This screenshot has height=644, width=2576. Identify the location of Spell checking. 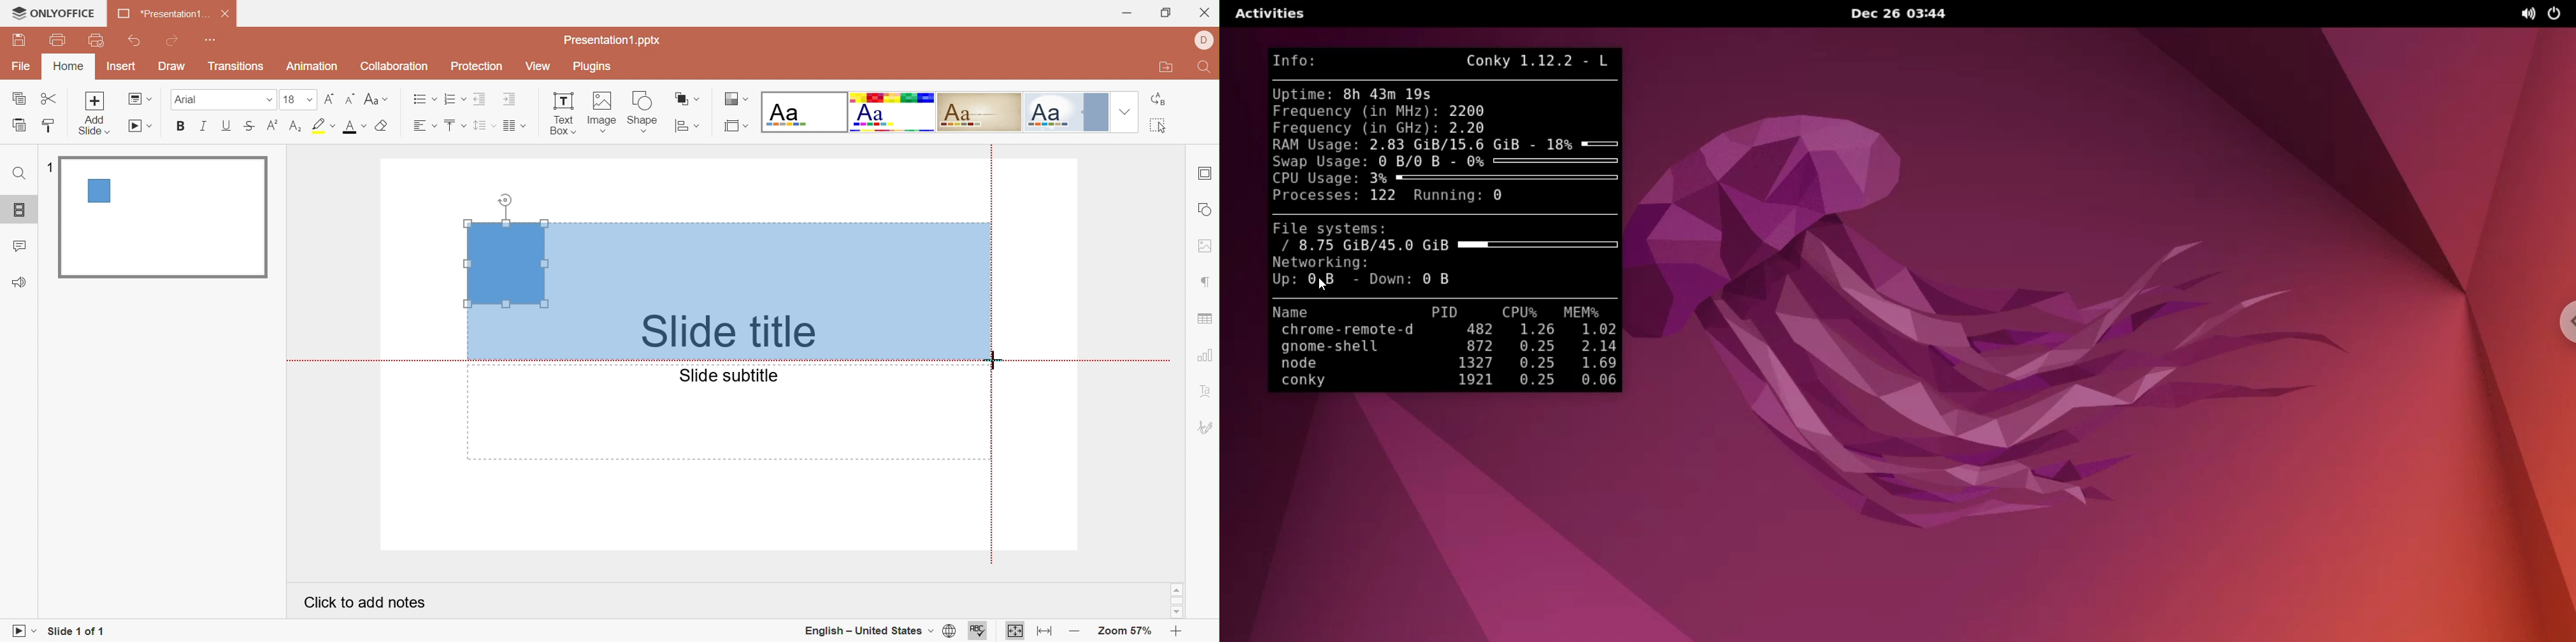
(979, 632).